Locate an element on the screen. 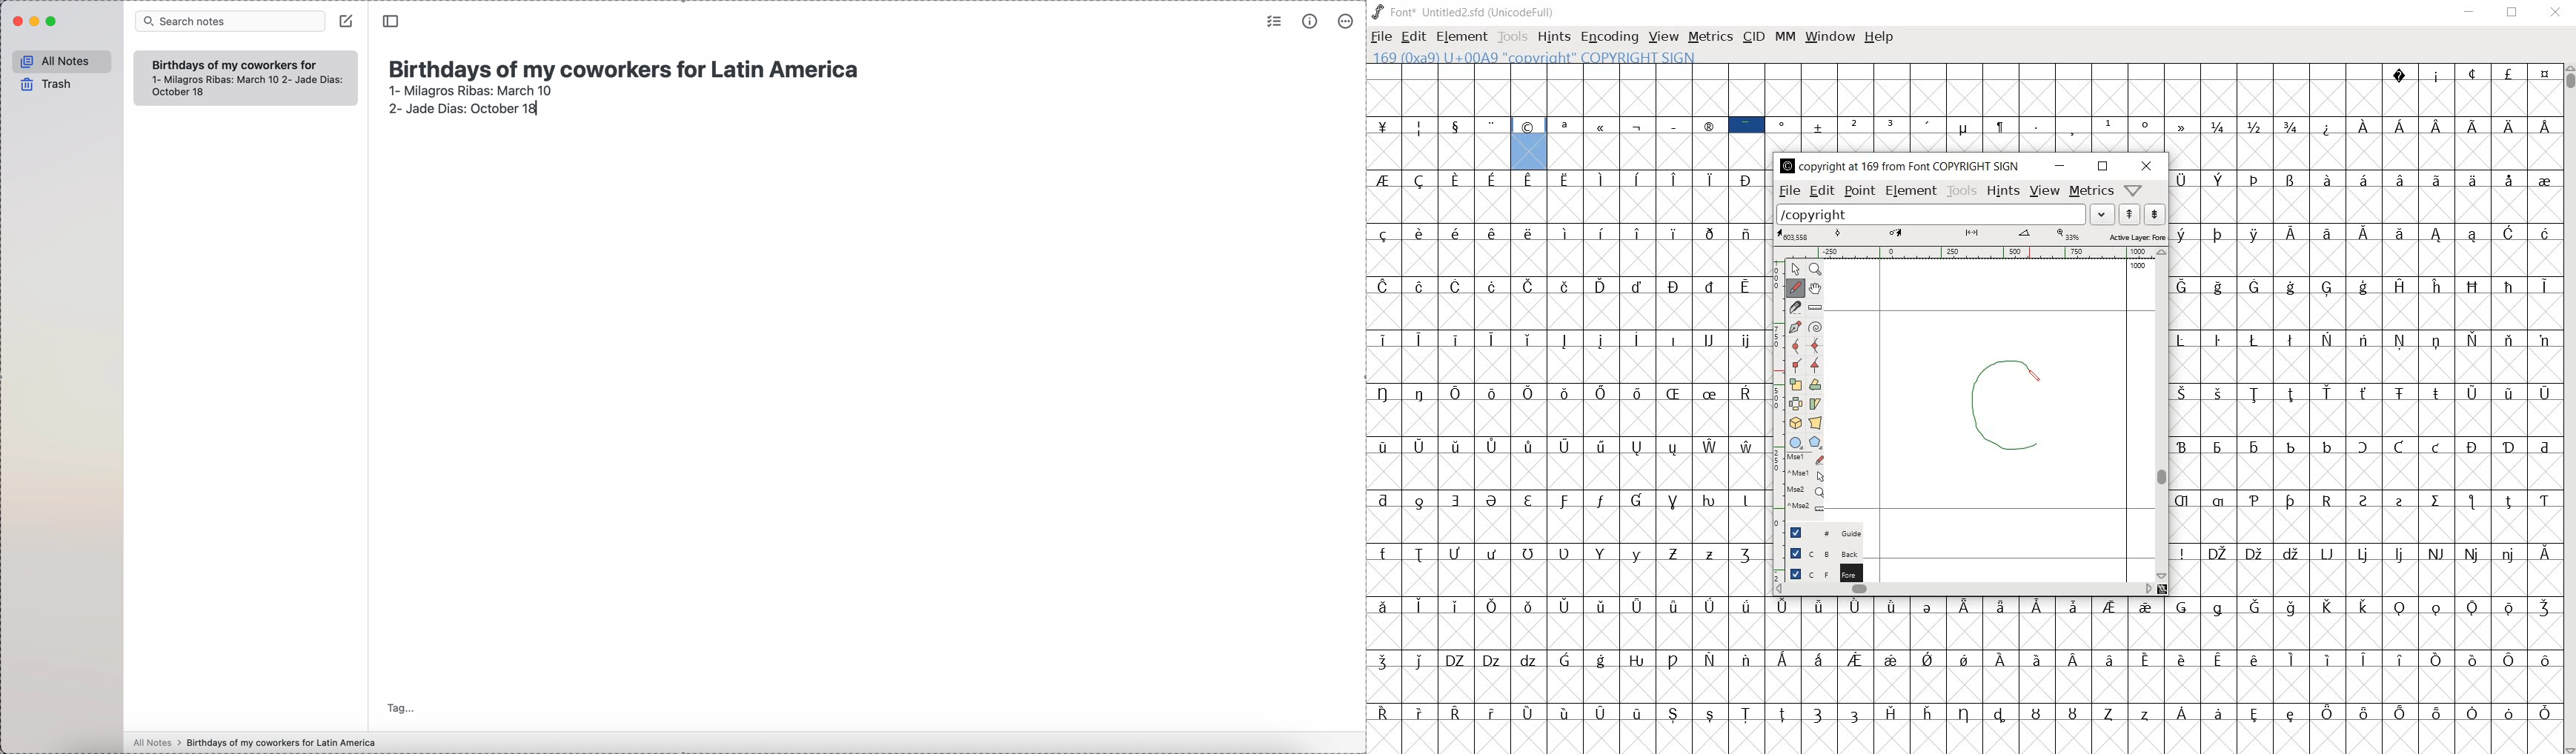 The width and height of the screenshot is (2576, 756). view is located at coordinates (1664, 38).